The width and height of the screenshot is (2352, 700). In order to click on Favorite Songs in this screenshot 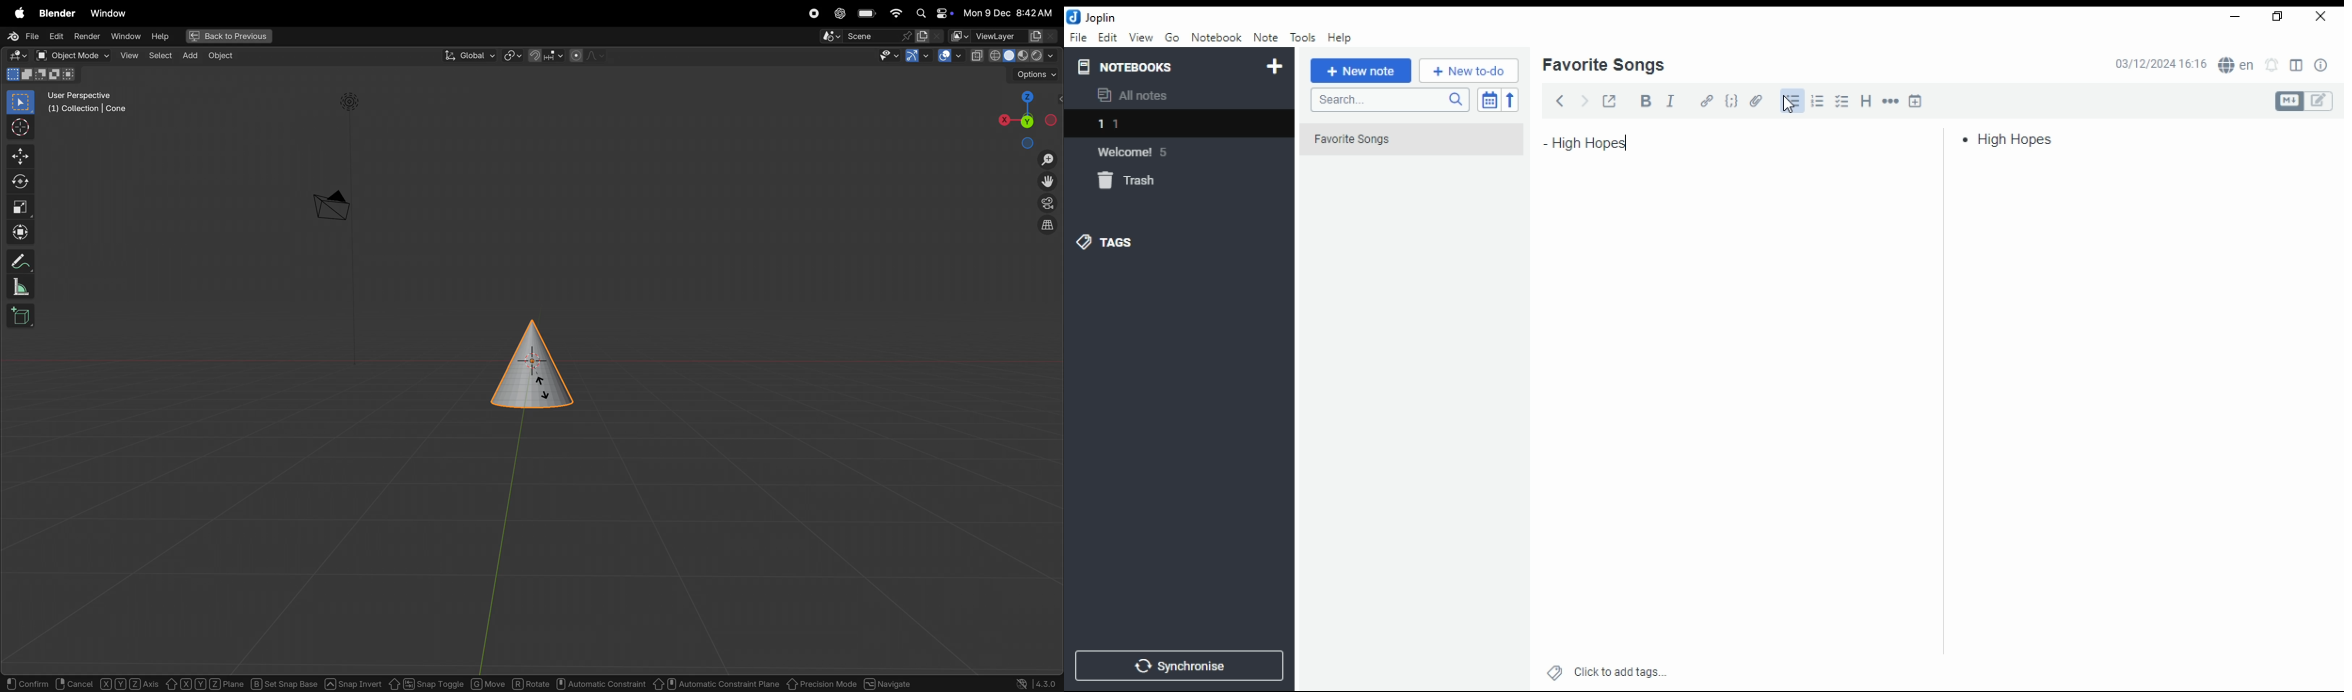, I will do `click(1401, 140)`.